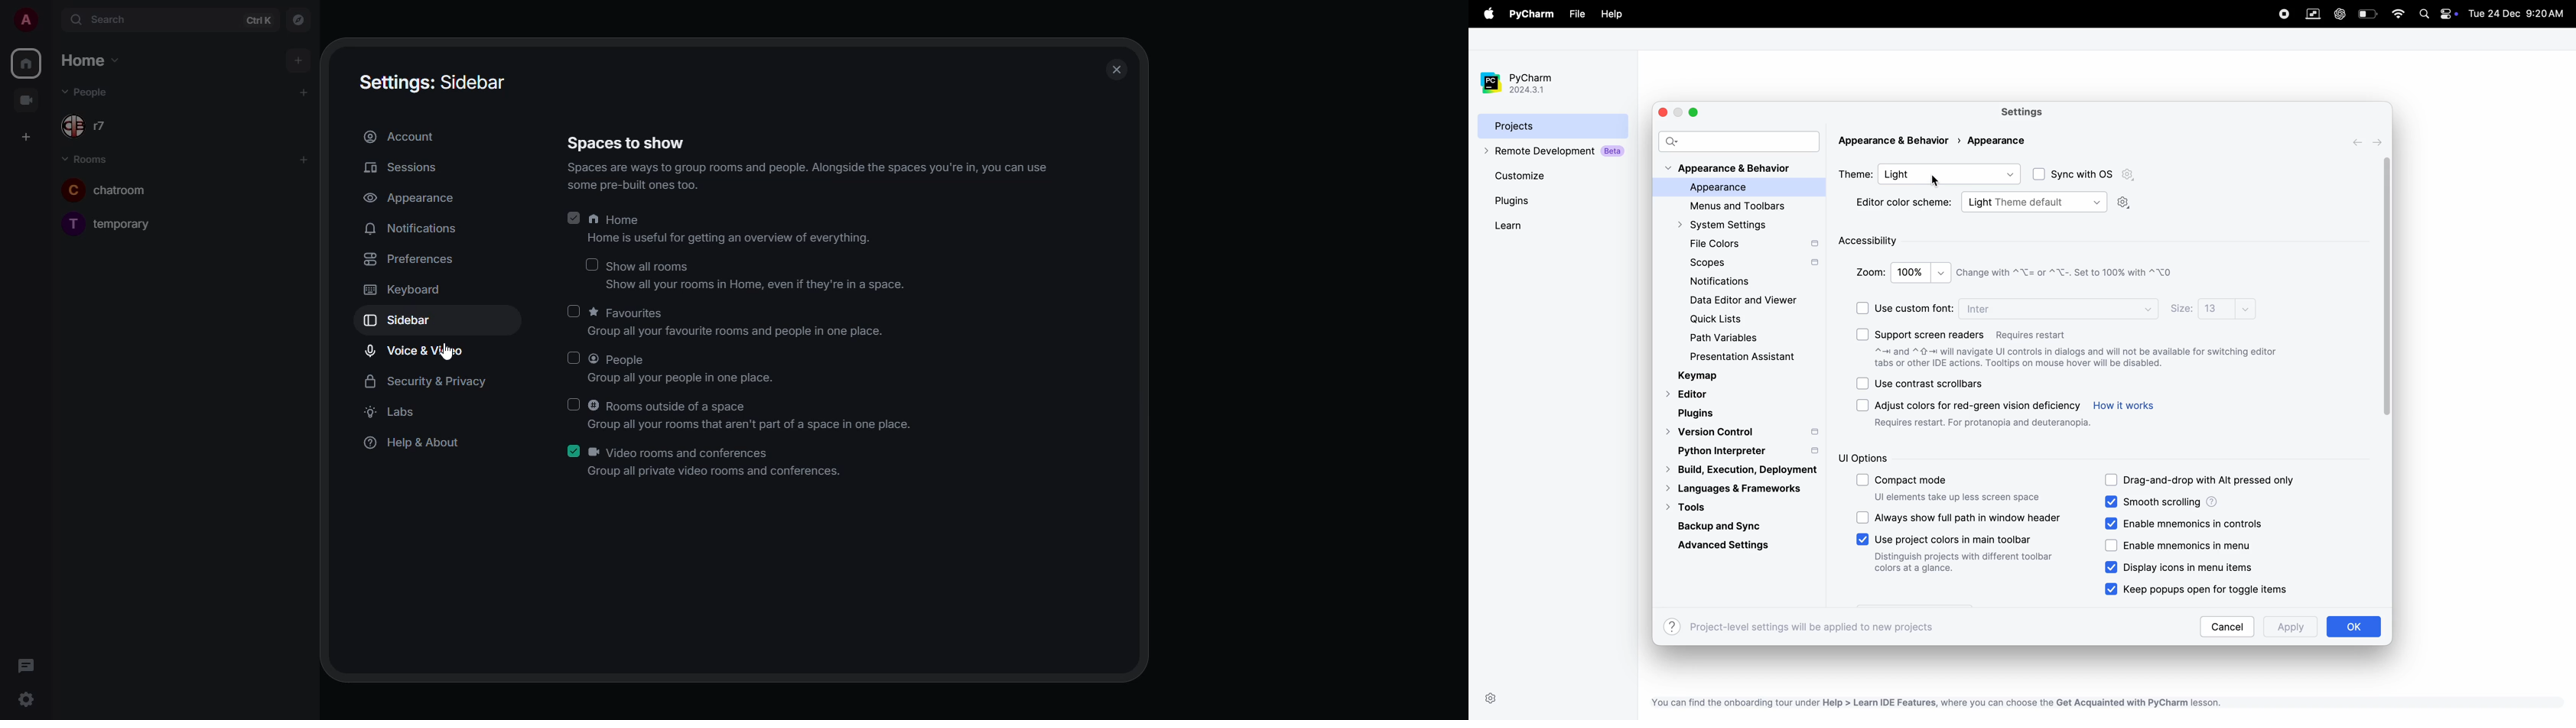  What do you see at coordinates (407, 138) in the screenshot?
I see `account` at bounding box center [407, 138].